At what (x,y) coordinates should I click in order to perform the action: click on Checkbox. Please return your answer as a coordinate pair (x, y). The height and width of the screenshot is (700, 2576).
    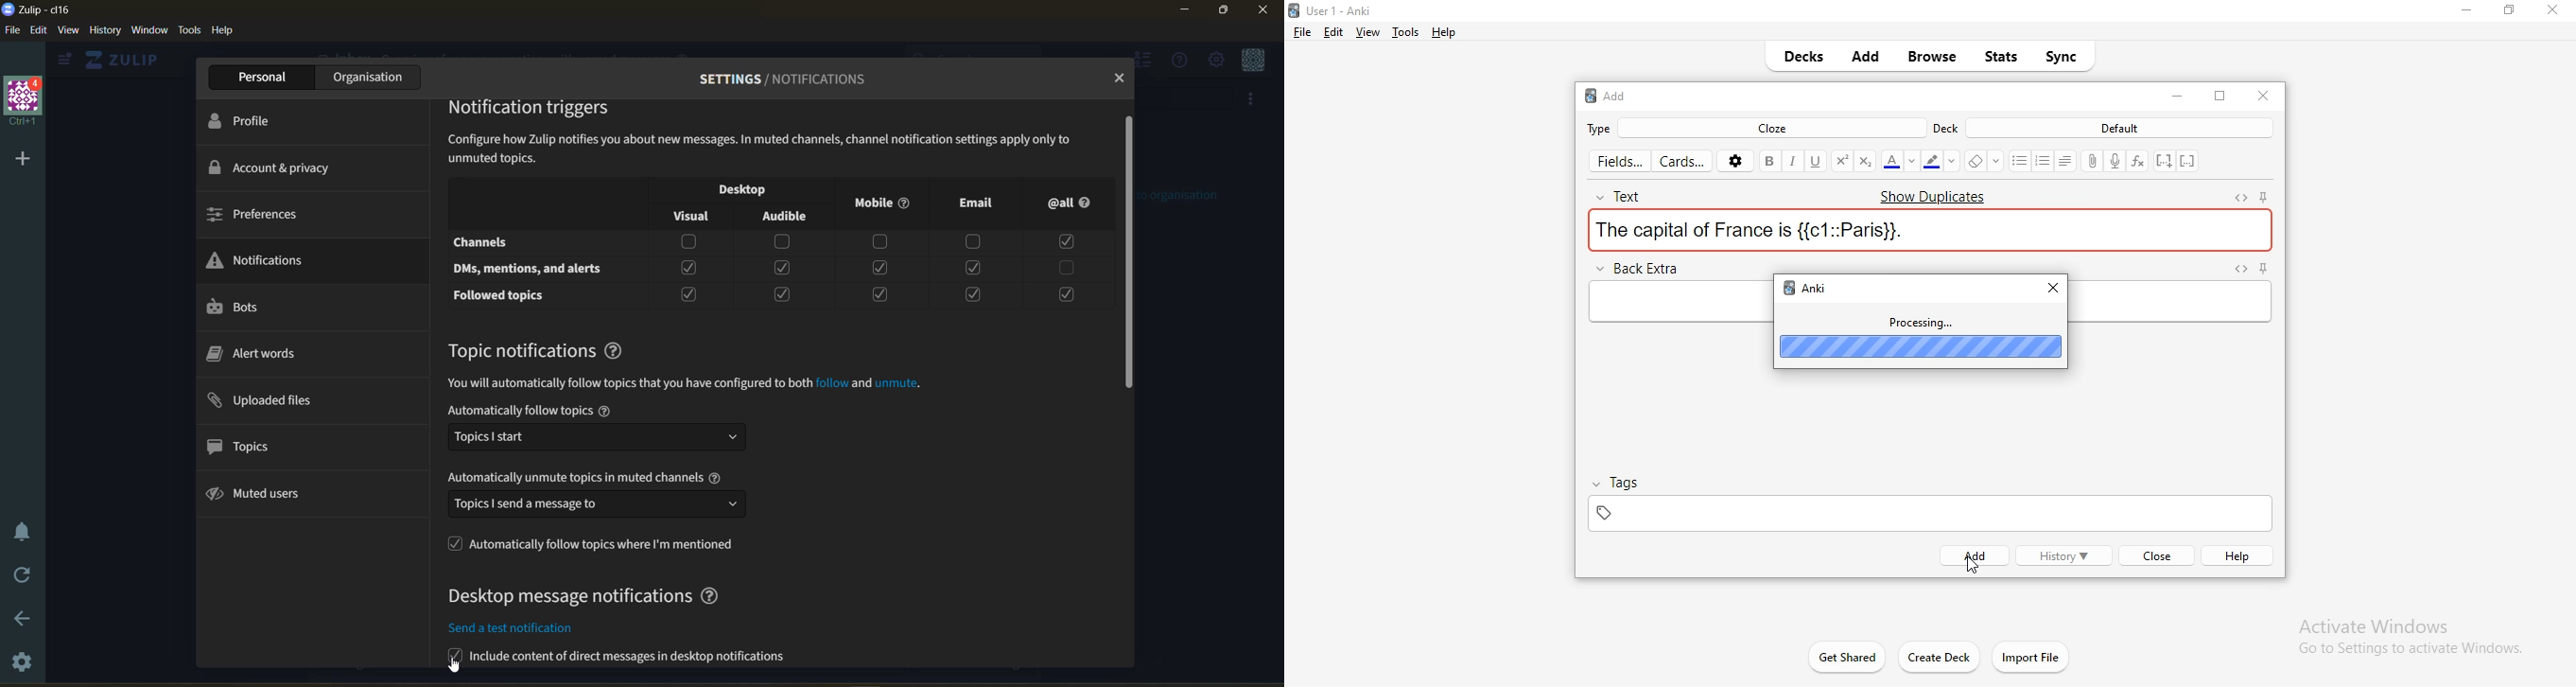
    Looking at the image, I should click on (880, 294).